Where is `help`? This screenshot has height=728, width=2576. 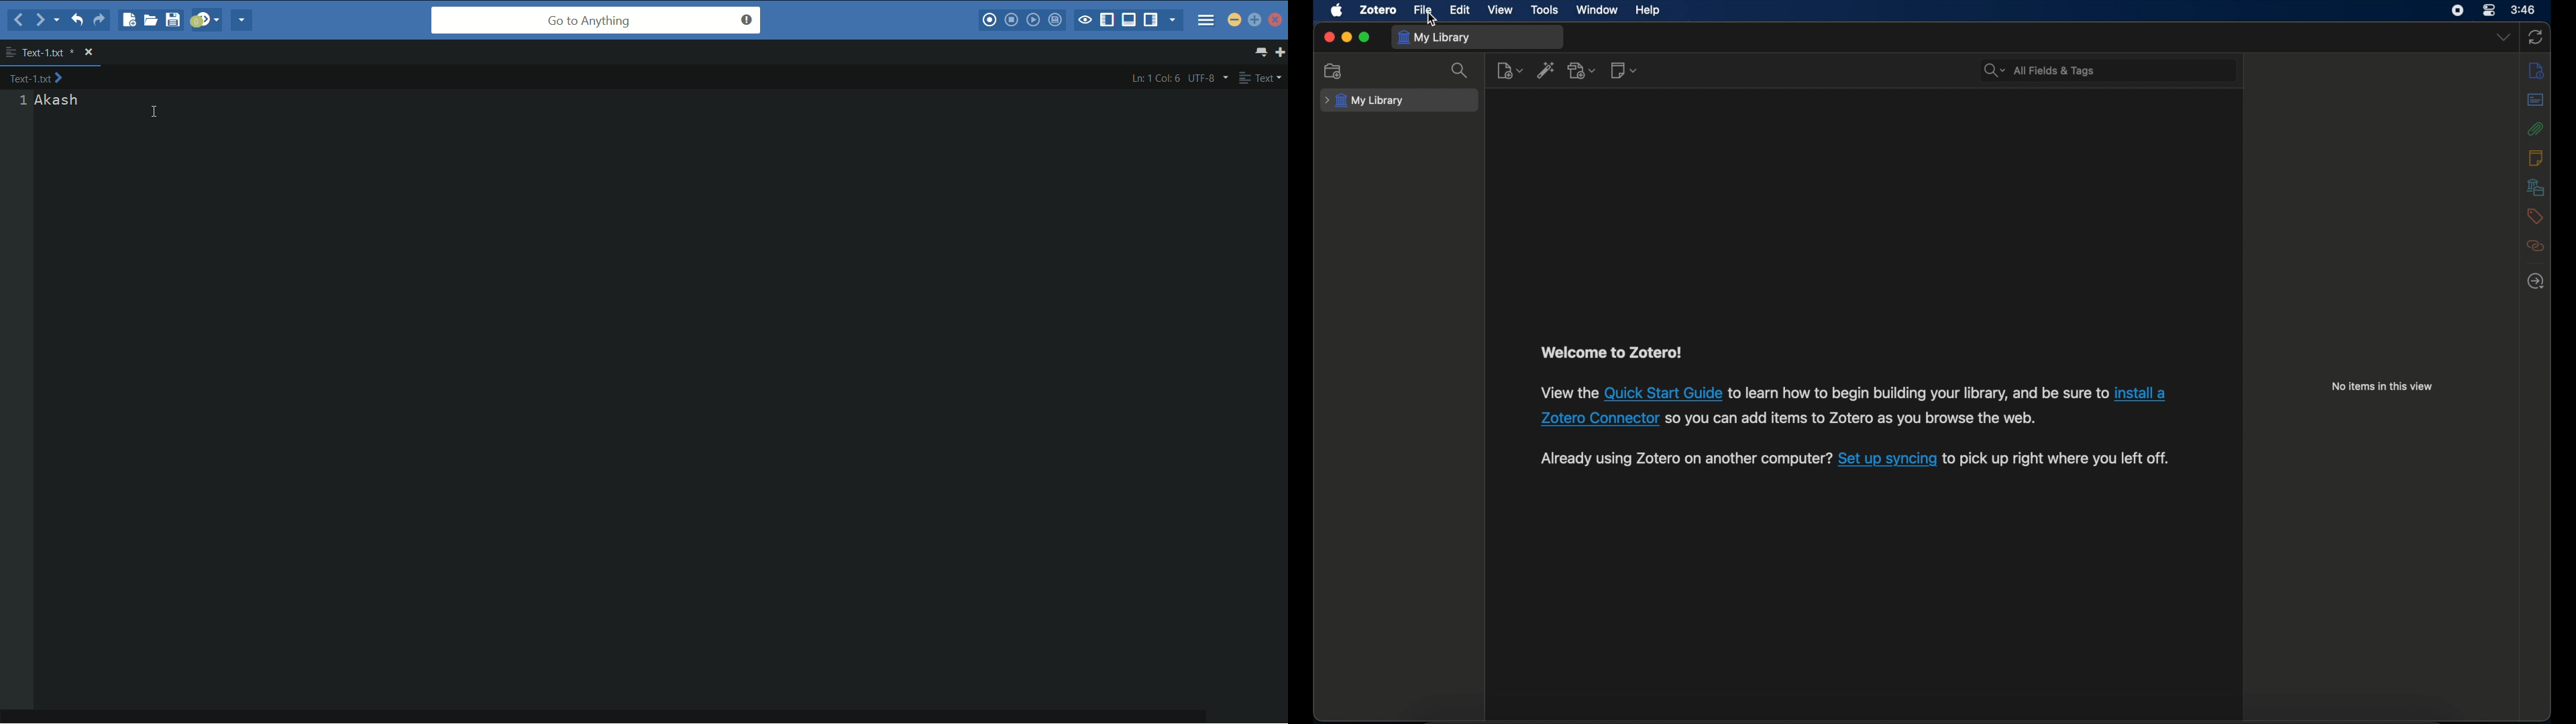
help is located at coordinates (1649, 10).